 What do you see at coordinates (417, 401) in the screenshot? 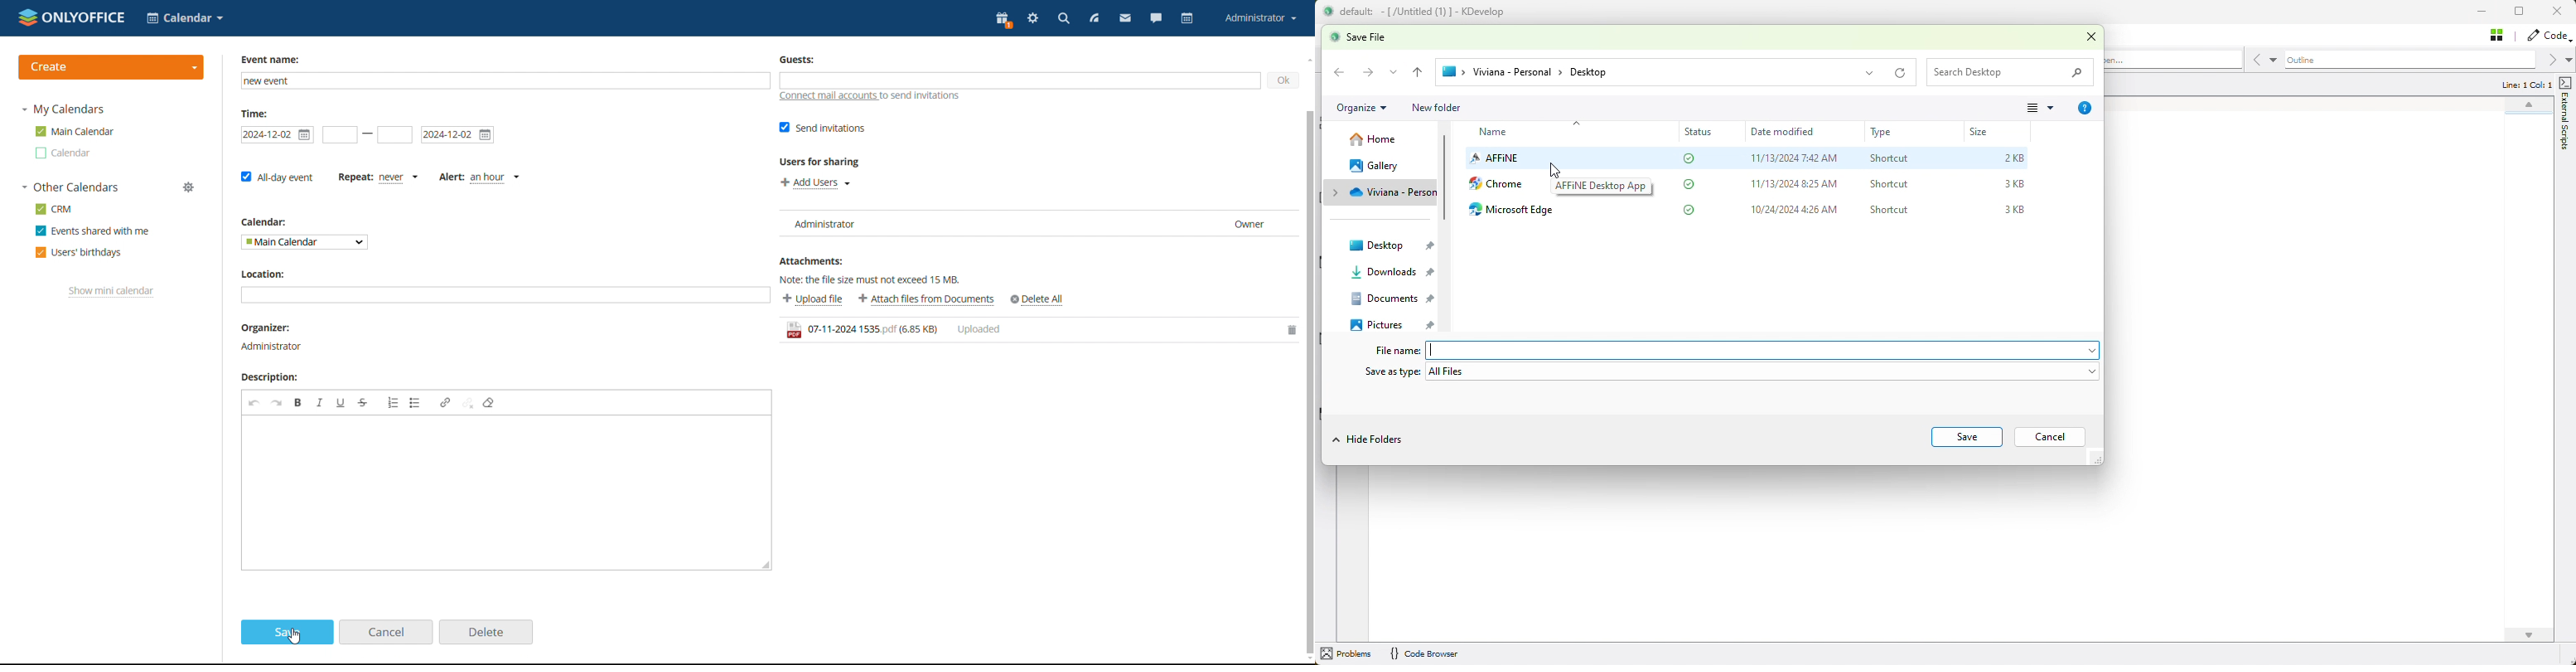
I see `insert/remove bulleted list` at bounding box center [417, 401].